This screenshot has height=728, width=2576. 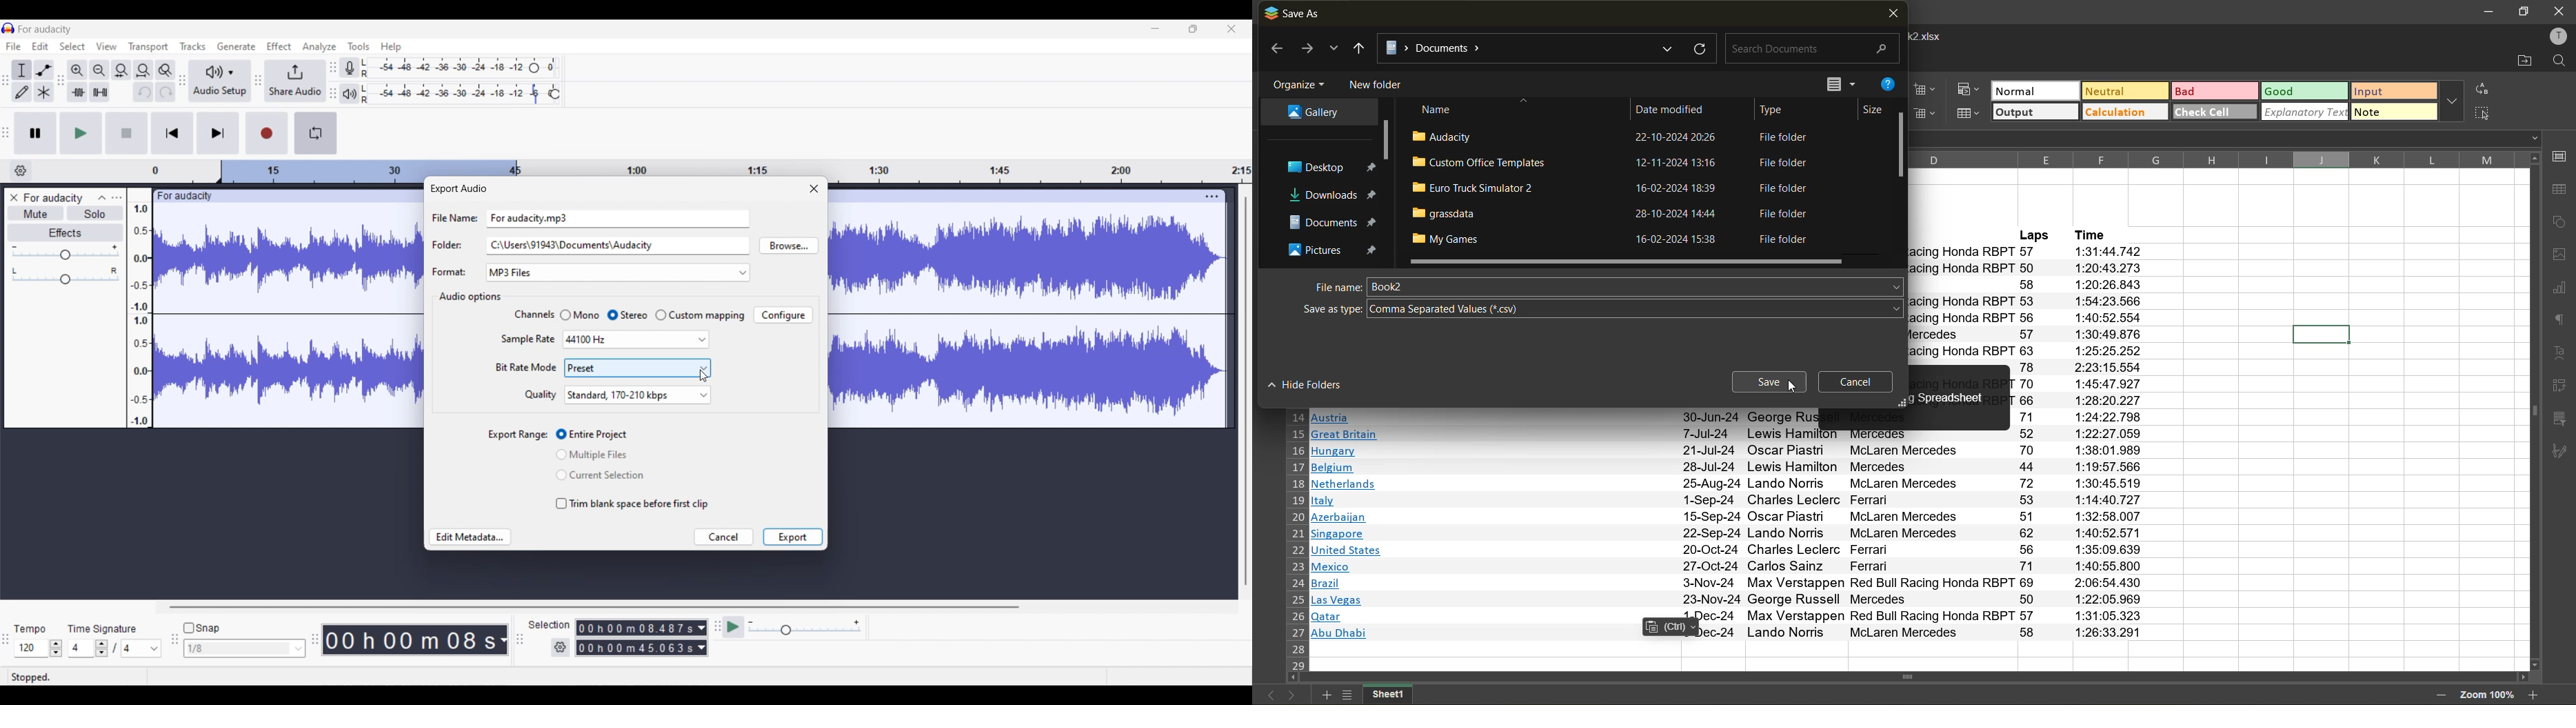 I want to click on File menu, so click(x=14, y=46).